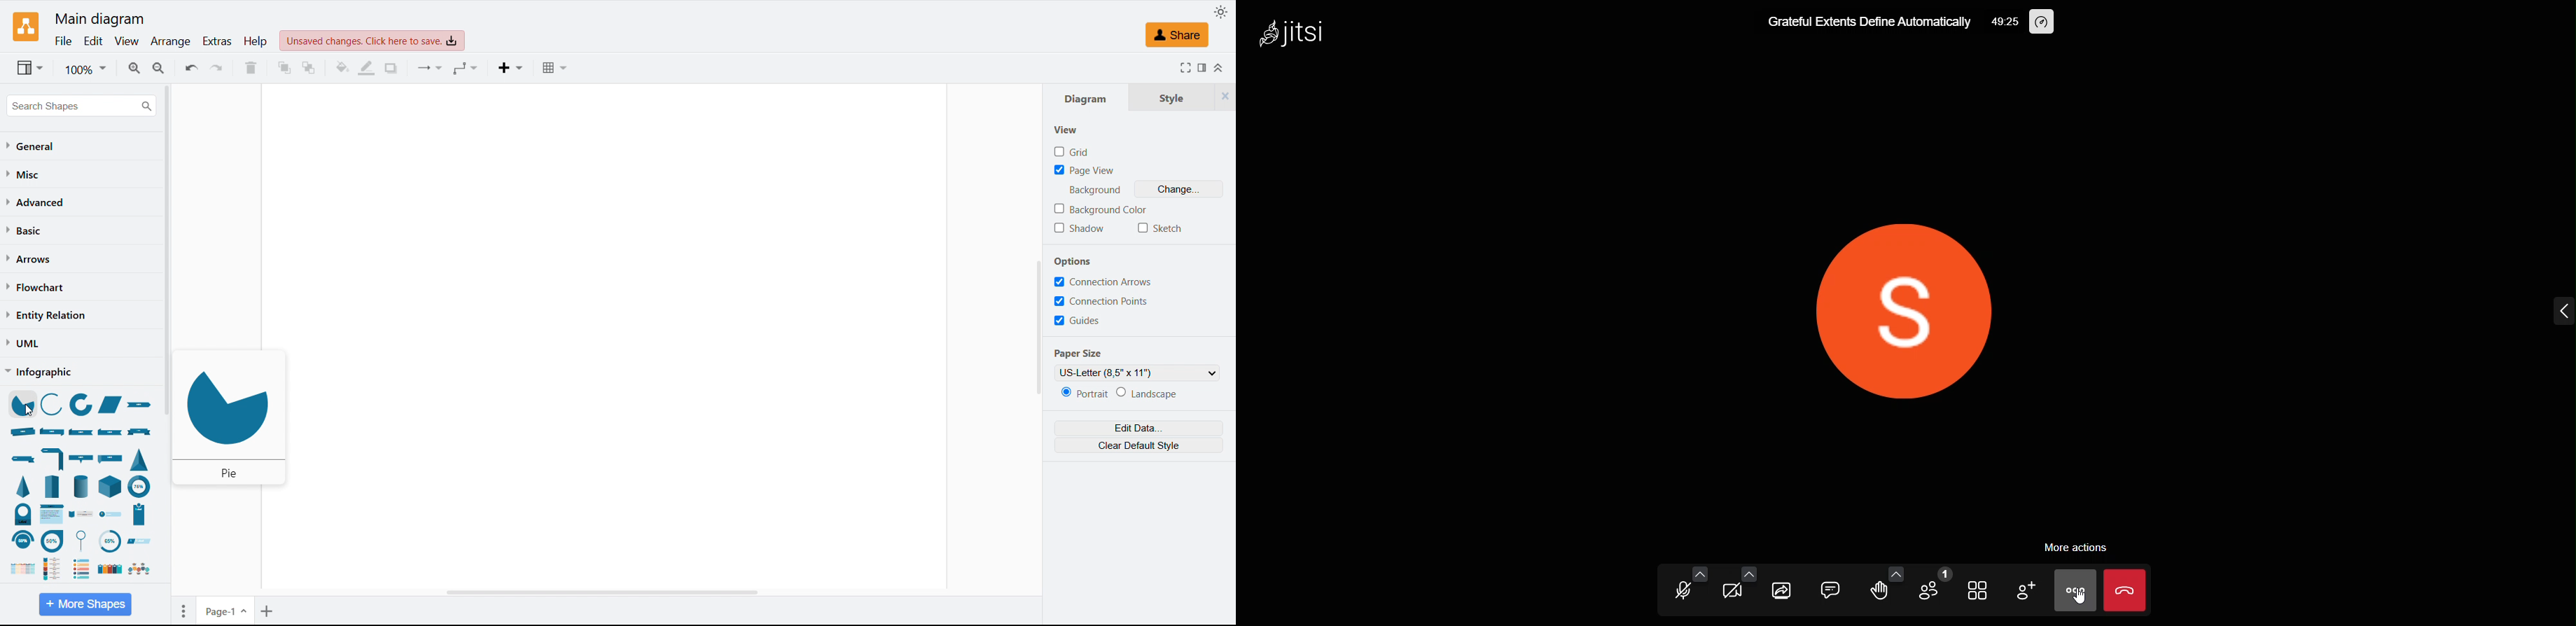  Describe the element at coordinates (1907, 307) in the screenshot. I see `display picture` at that location.